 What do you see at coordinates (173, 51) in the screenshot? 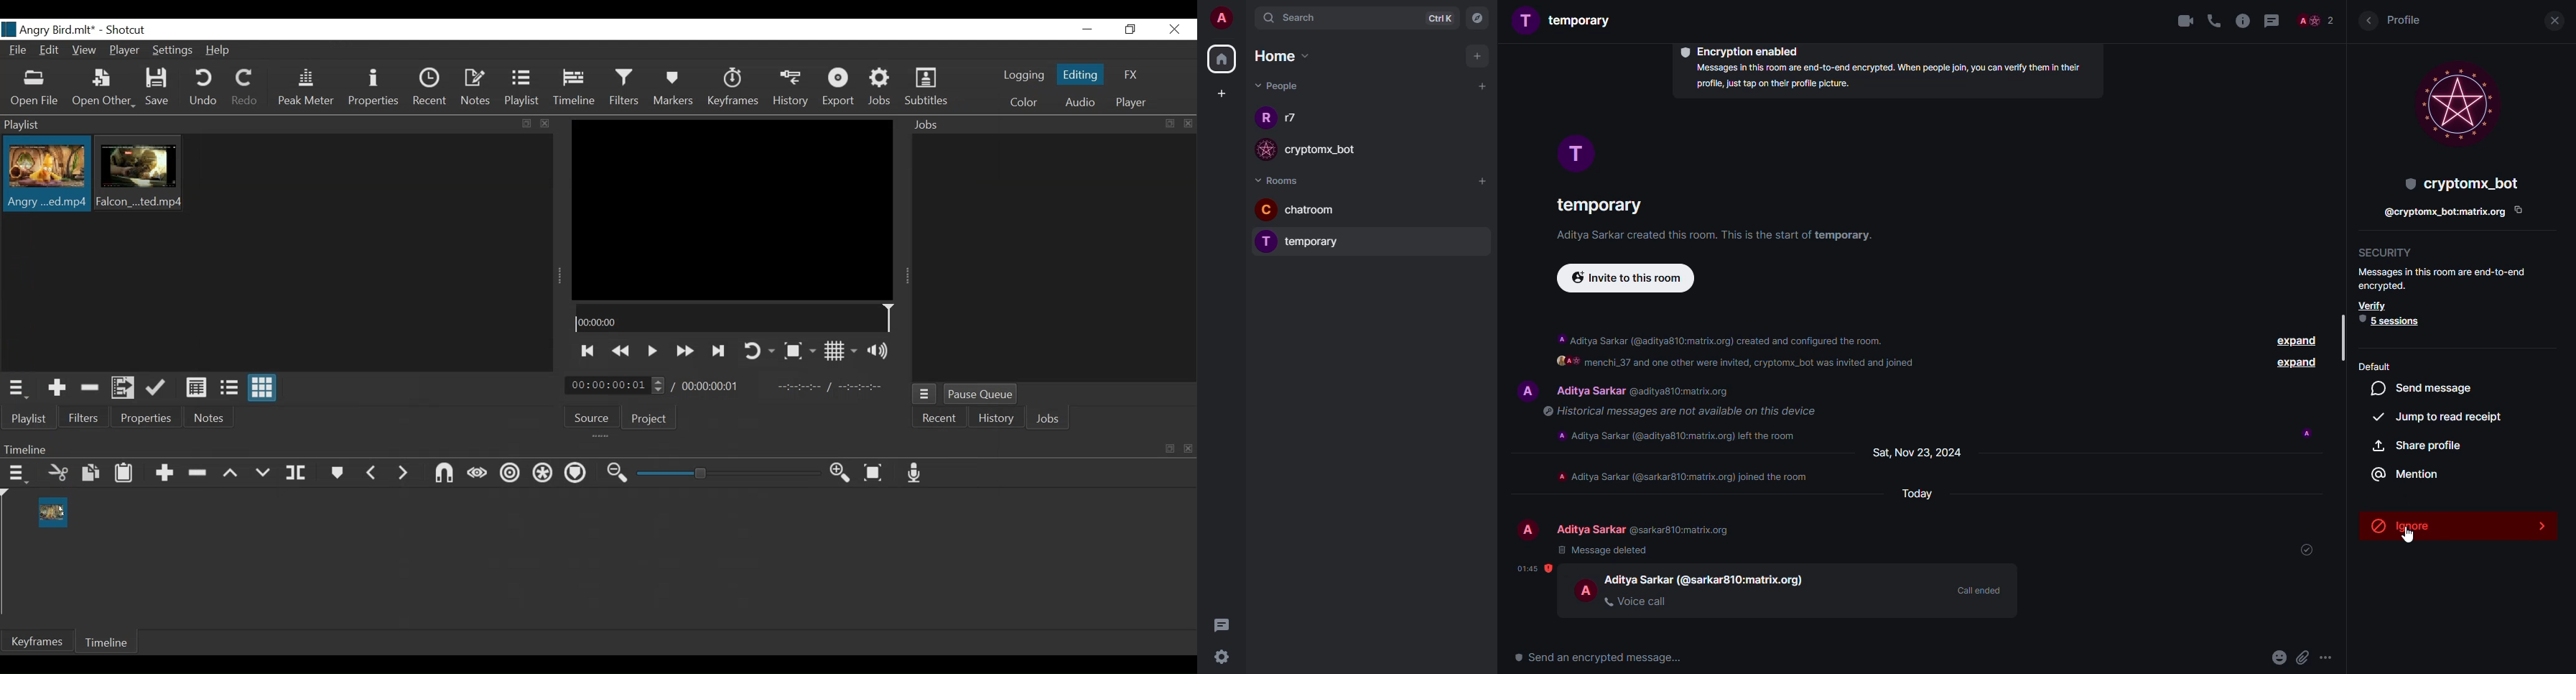
I see `Settings` at bounding box center [173, 51].